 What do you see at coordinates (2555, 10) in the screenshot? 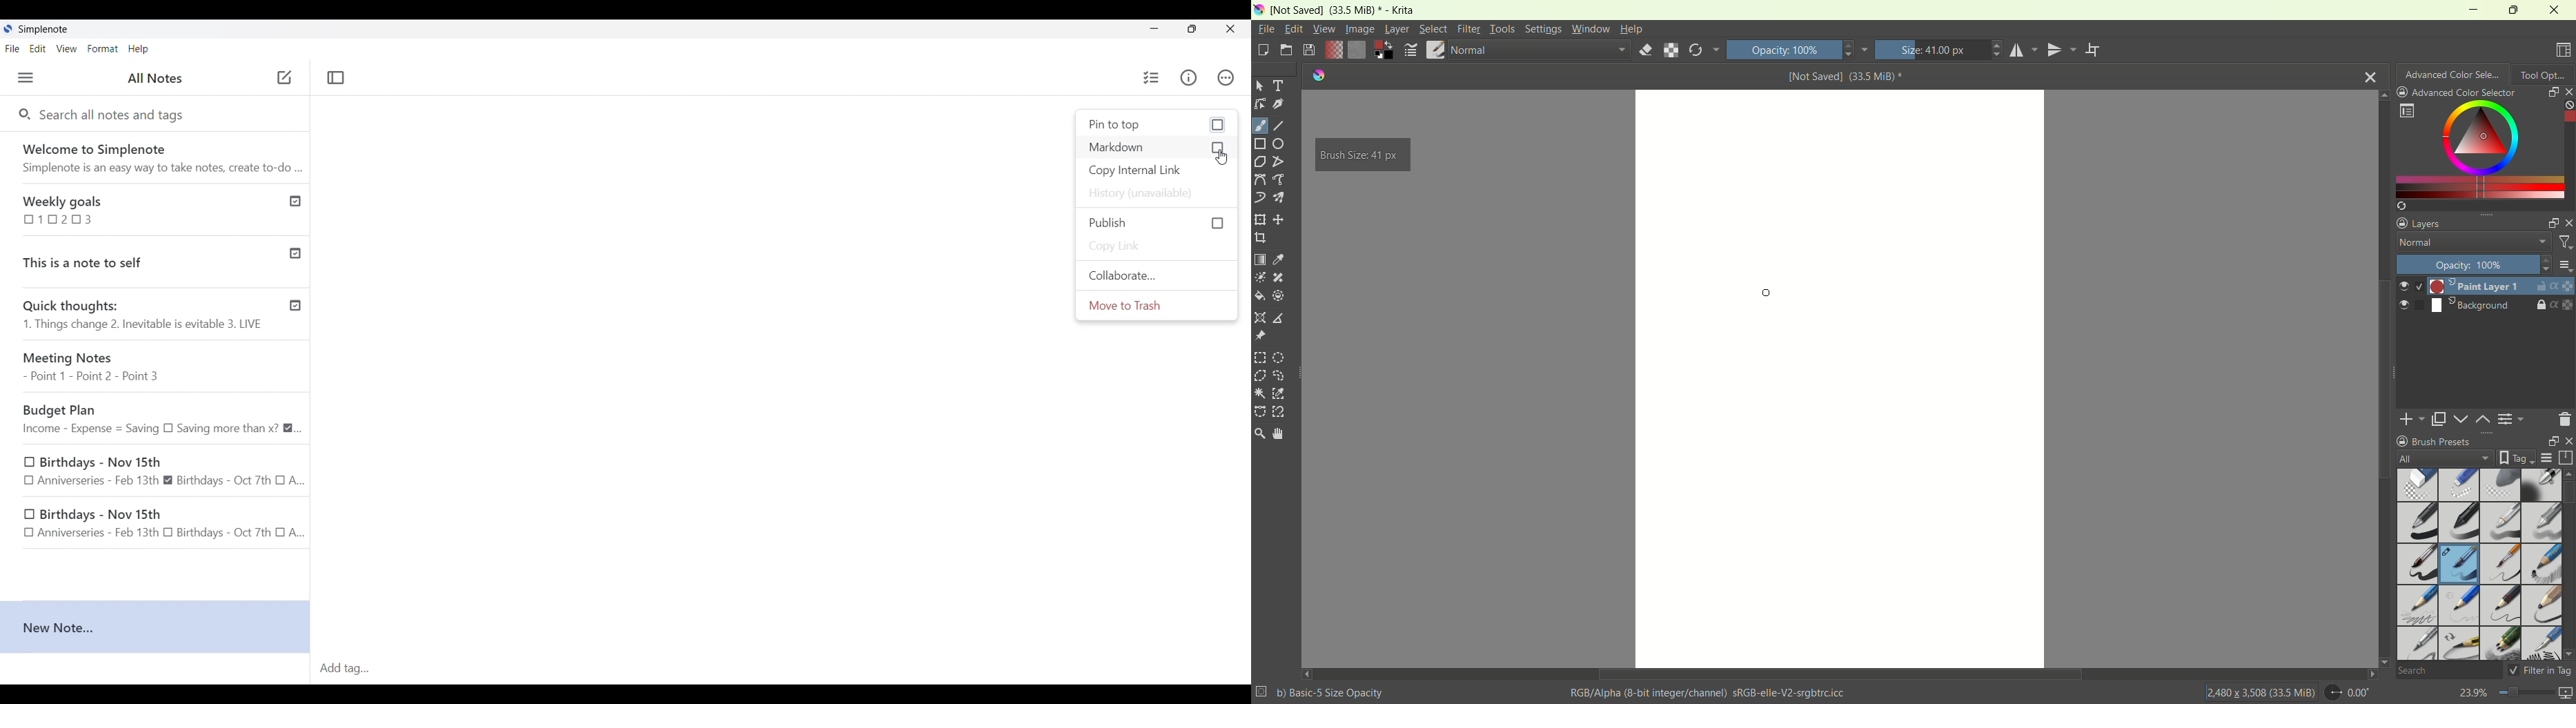
I see `close` at bounding box center [2555, 10].